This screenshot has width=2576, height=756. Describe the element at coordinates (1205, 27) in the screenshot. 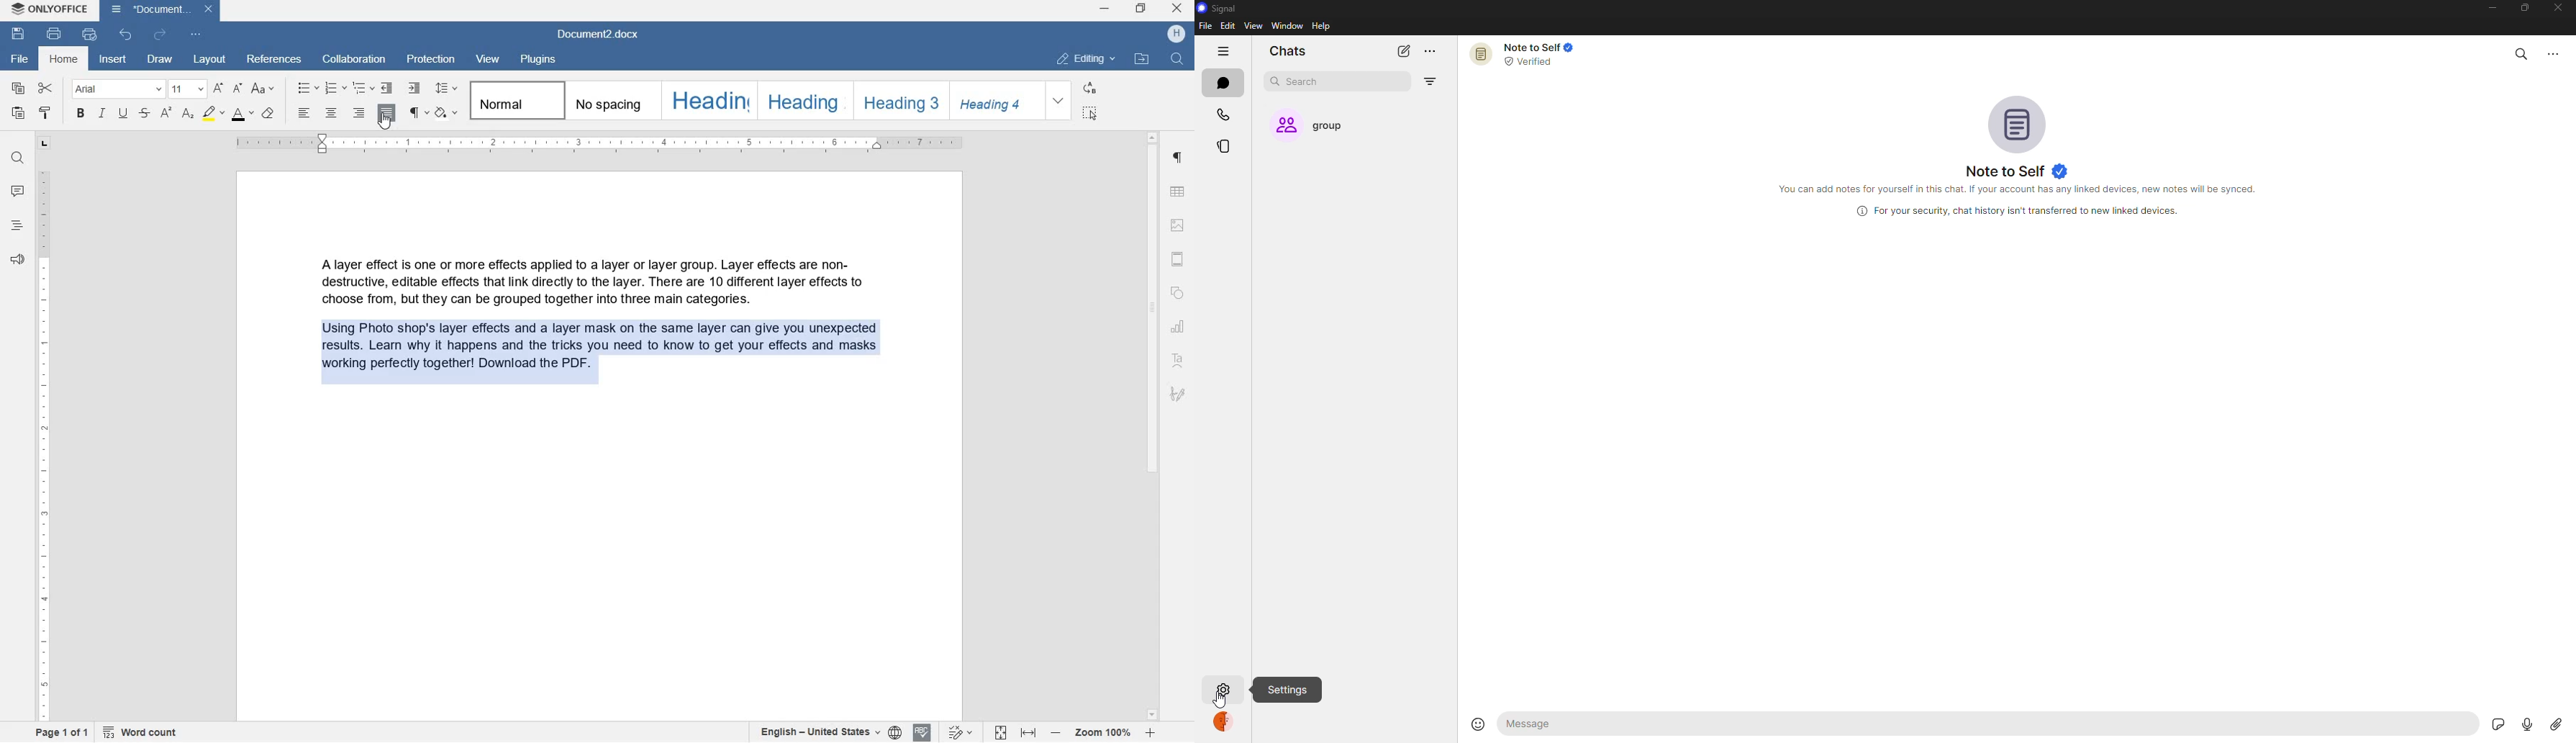

I see `file` at that location.